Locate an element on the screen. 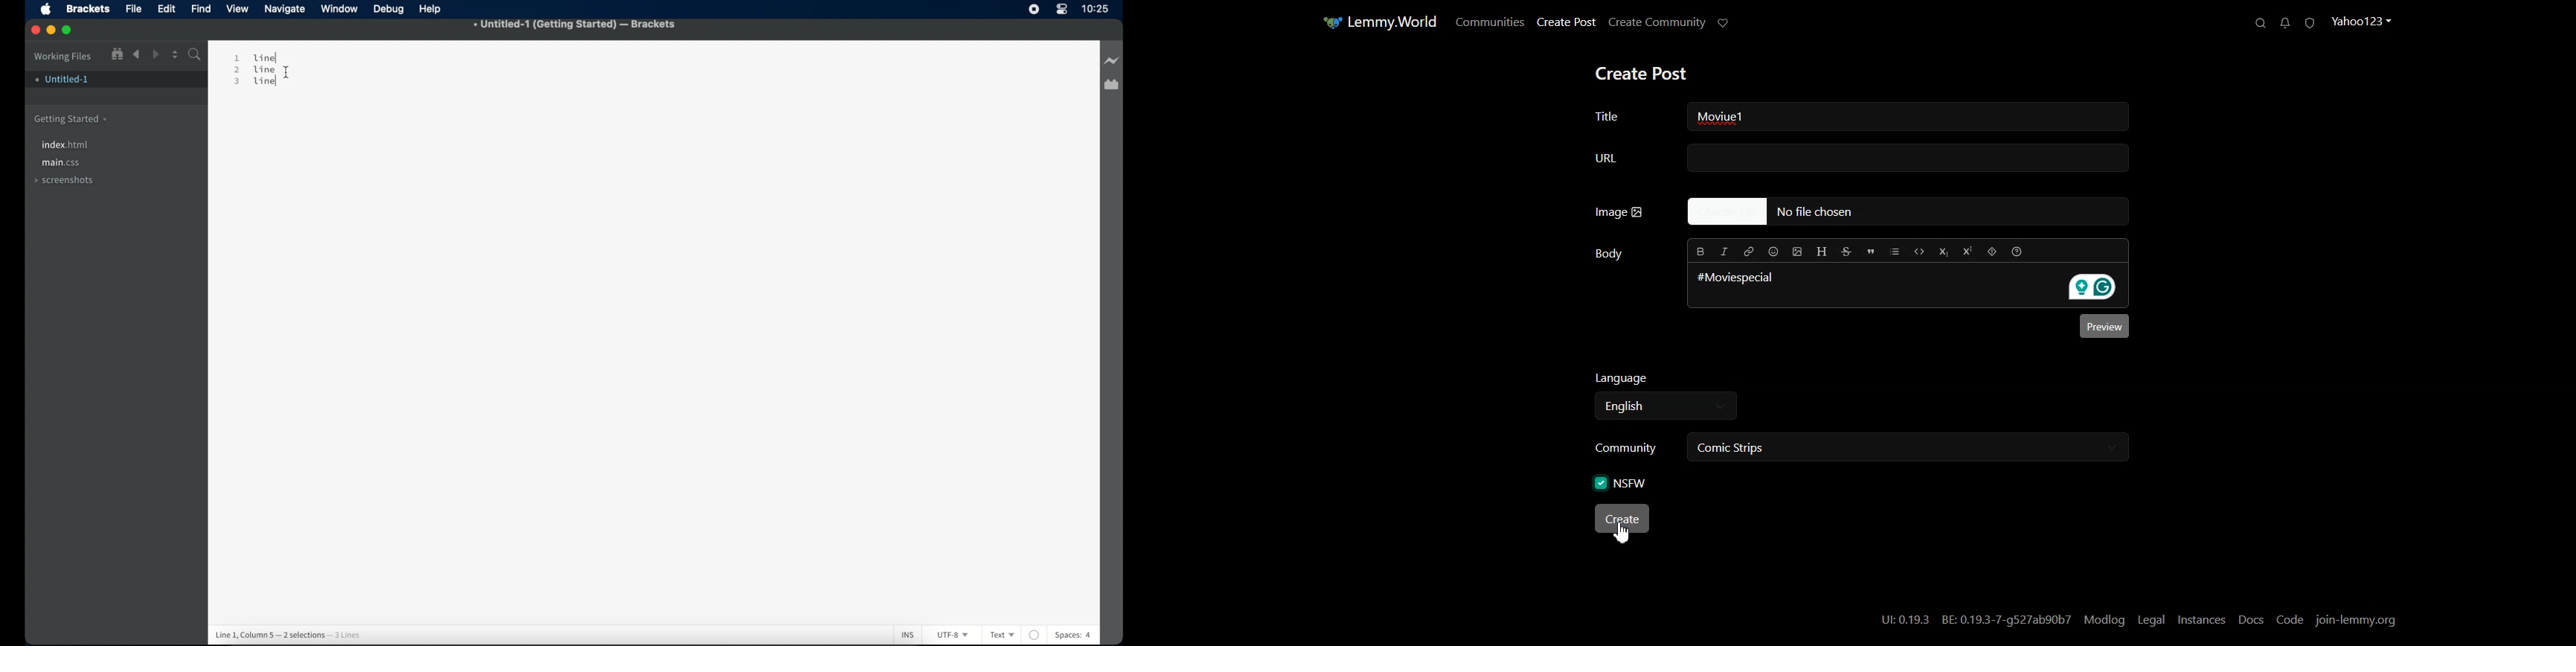 The image size is (2576, 672). ins is located at coordinates (899, 627).